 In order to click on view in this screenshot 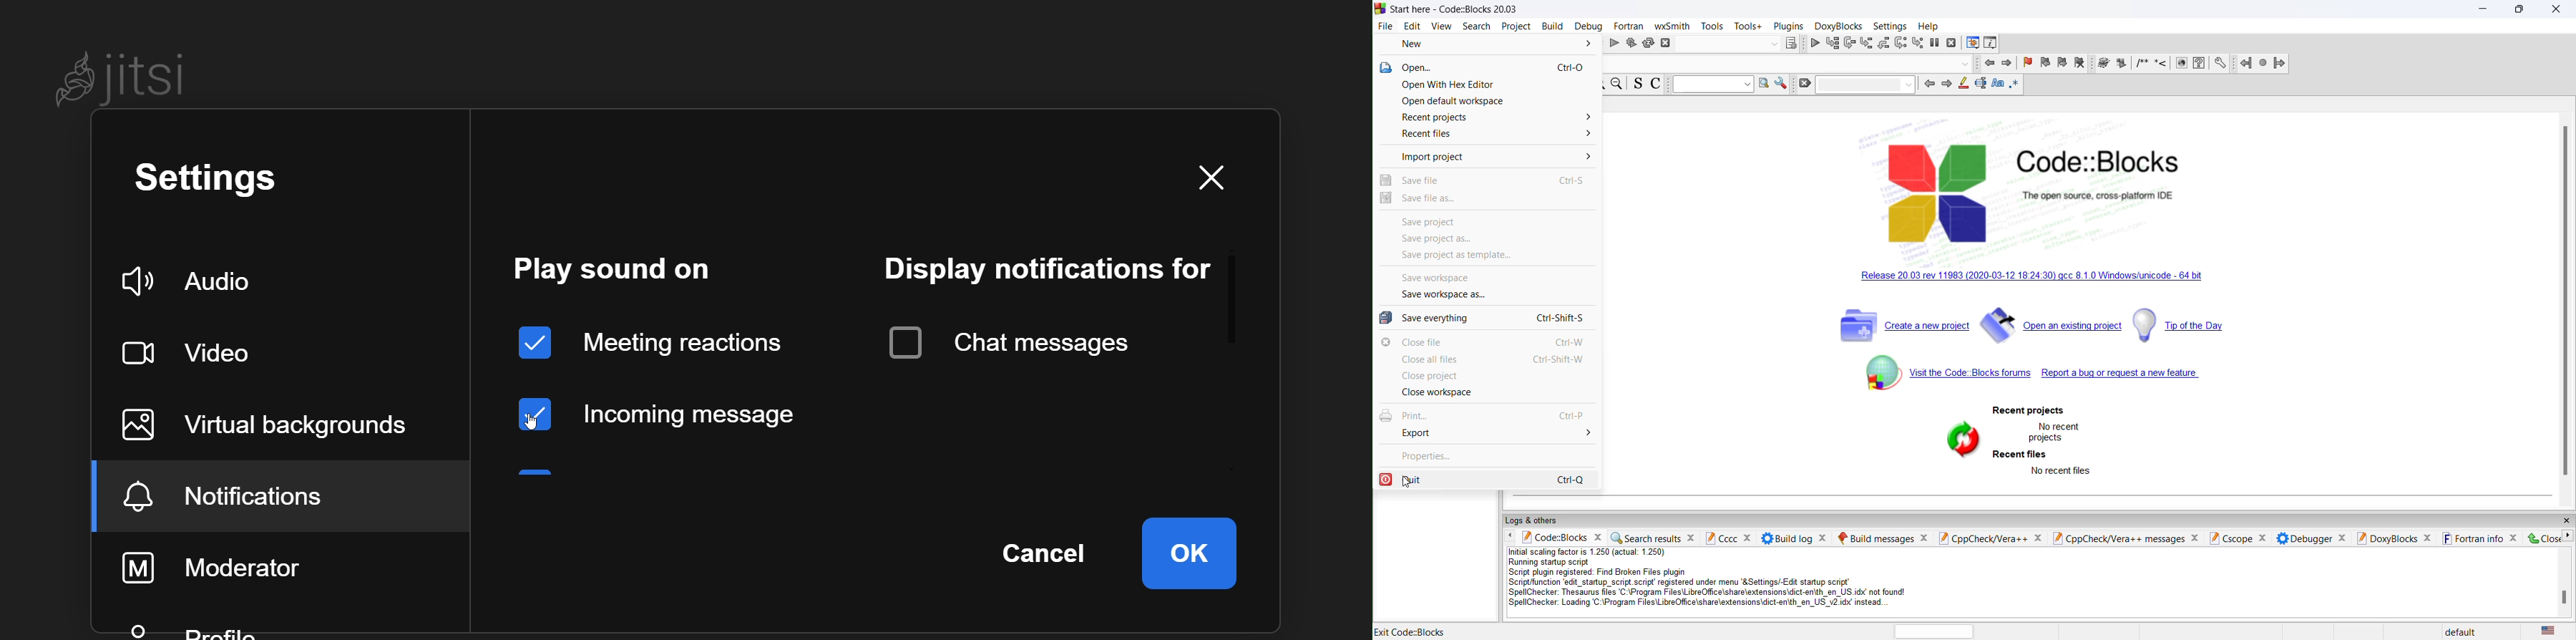, I will do `click(1441, 26)`.